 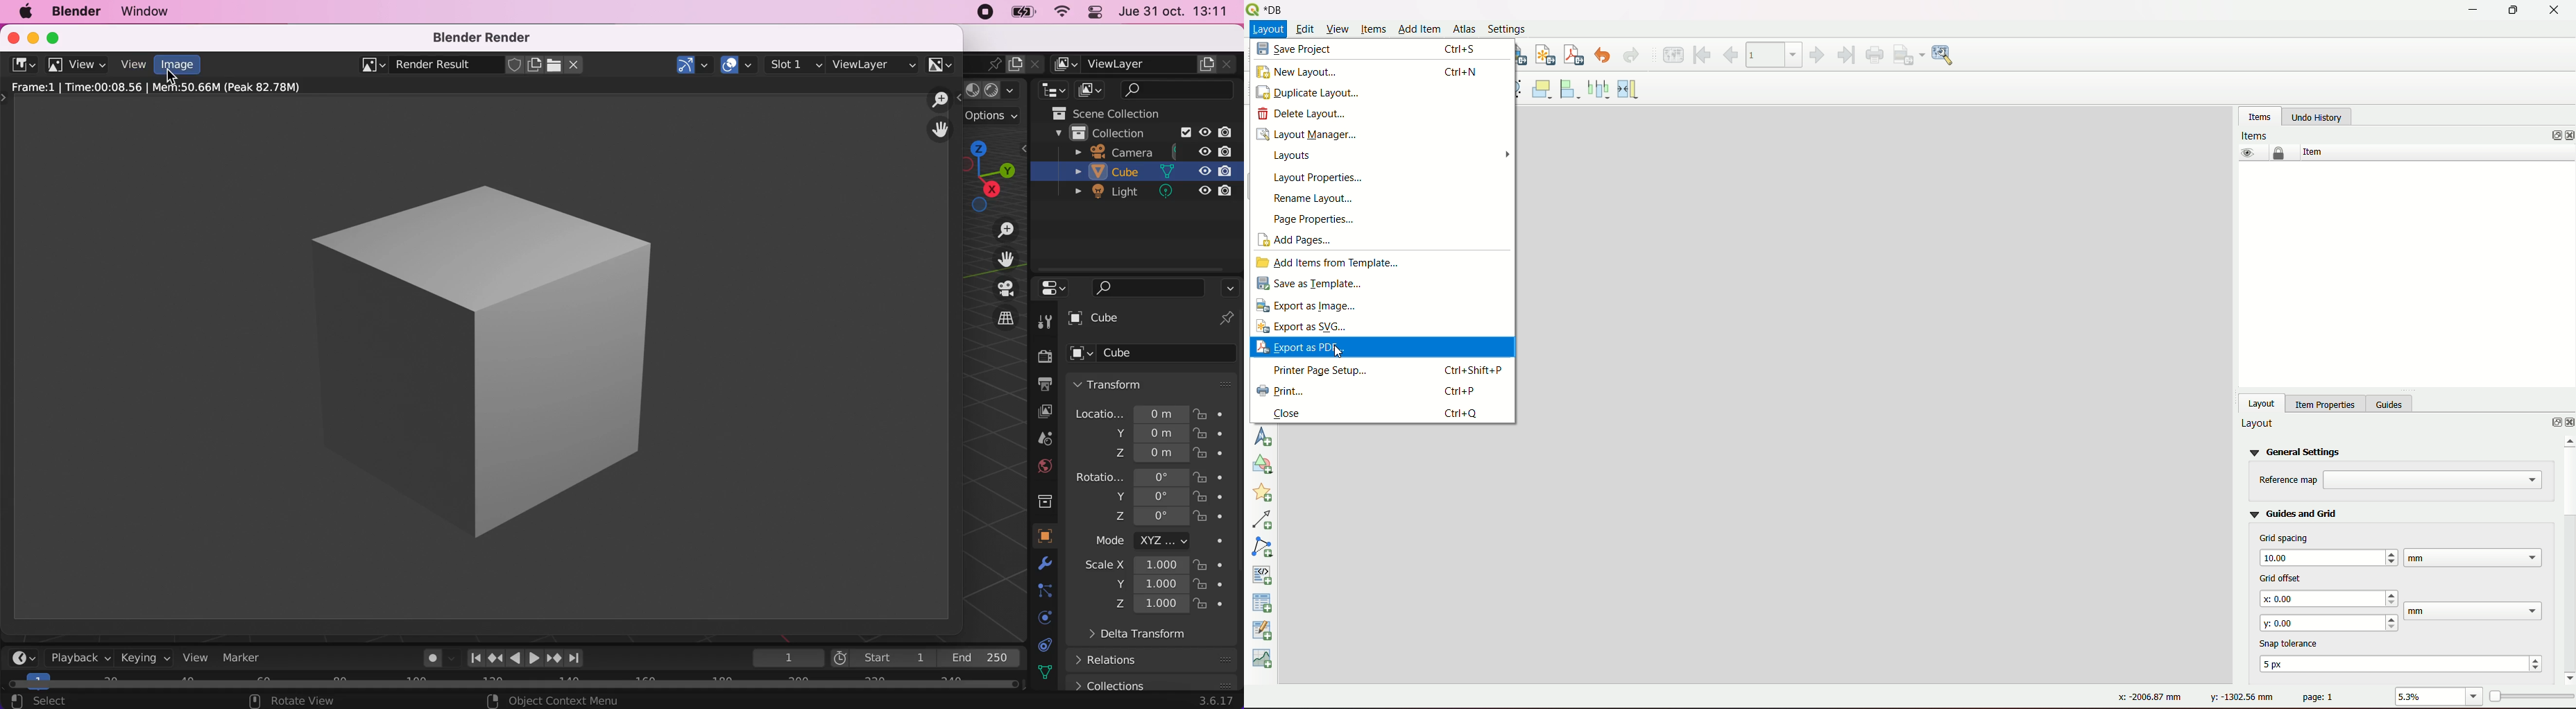 I want to click on save as template, so click(x=1311, y=284).